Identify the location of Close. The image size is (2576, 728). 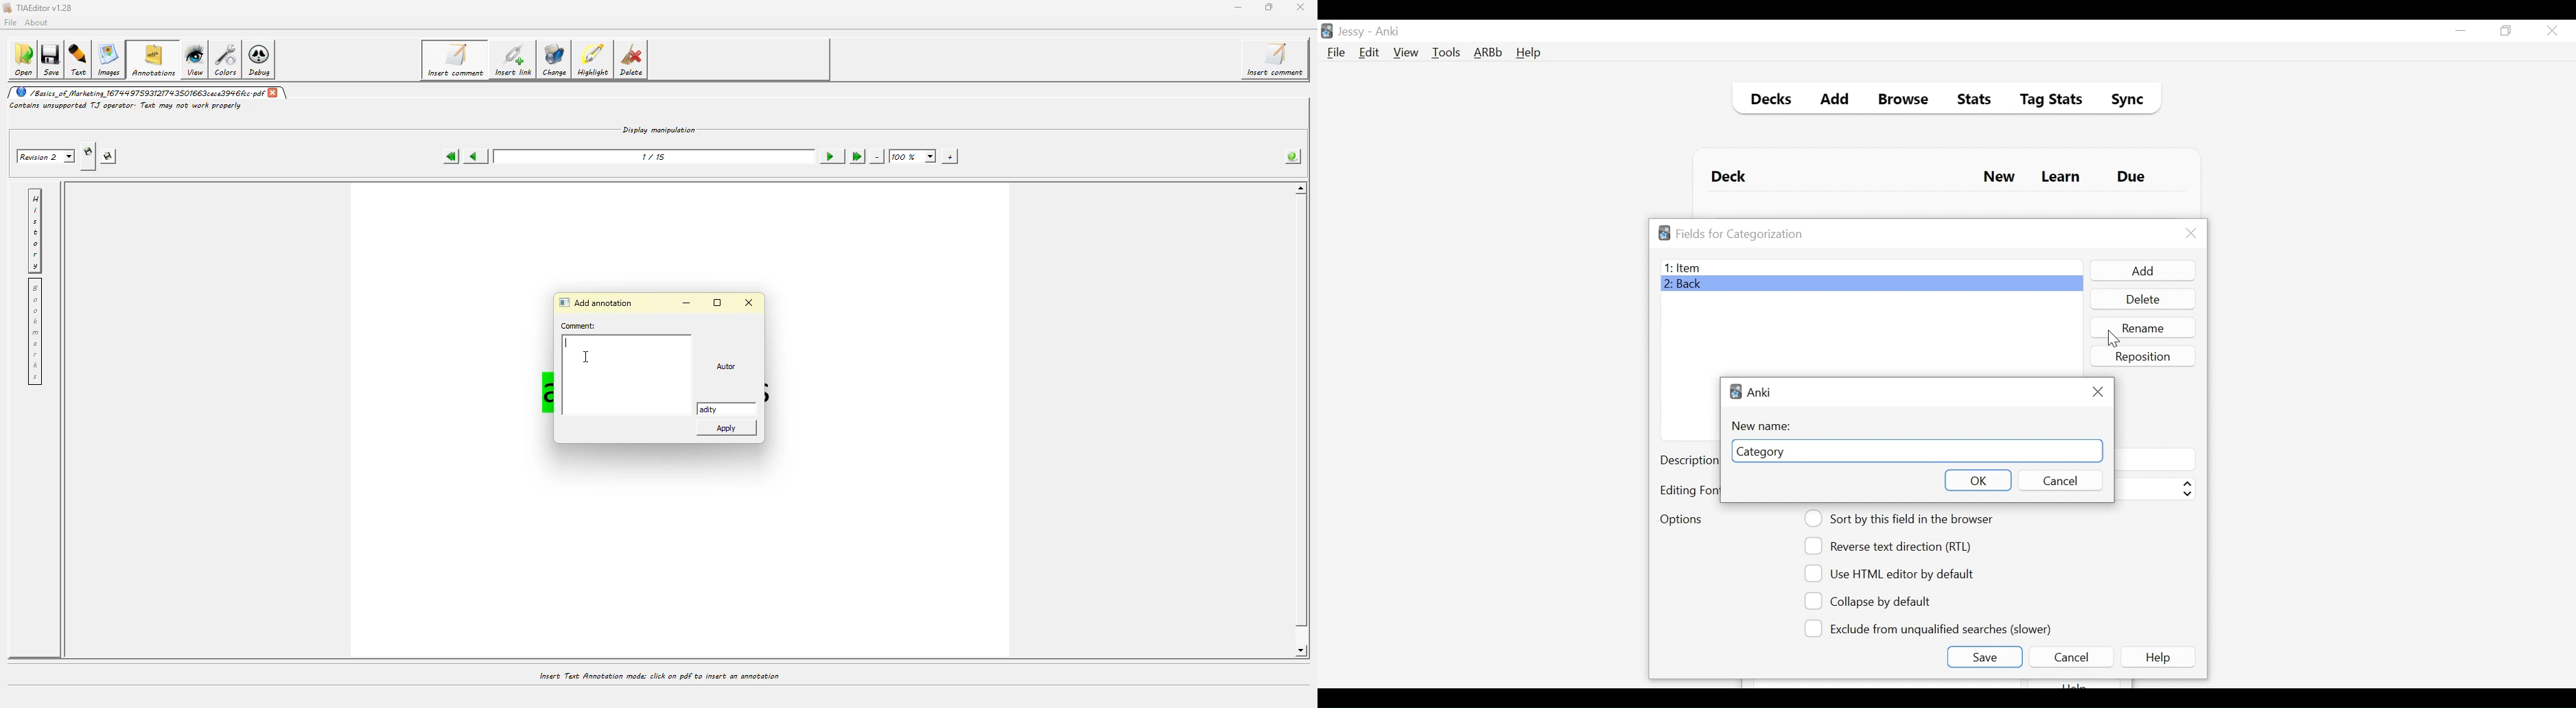
(2552, 31).